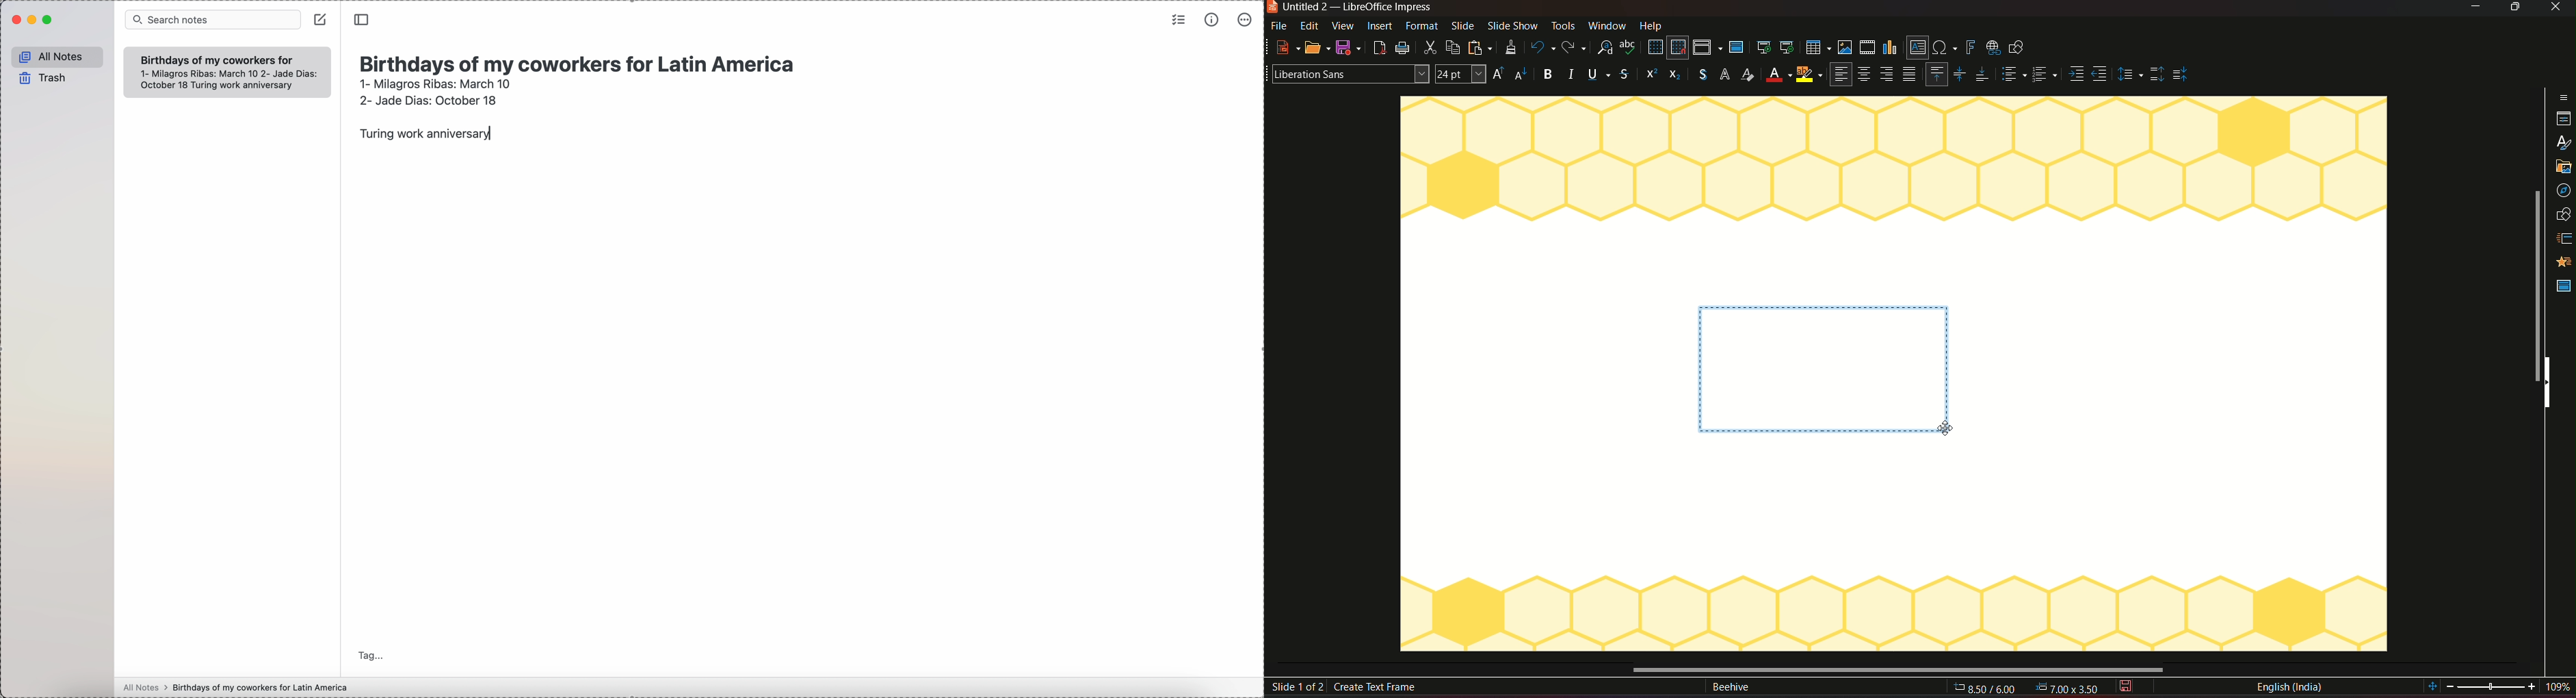  I want to click on trash, so click(44, 78).